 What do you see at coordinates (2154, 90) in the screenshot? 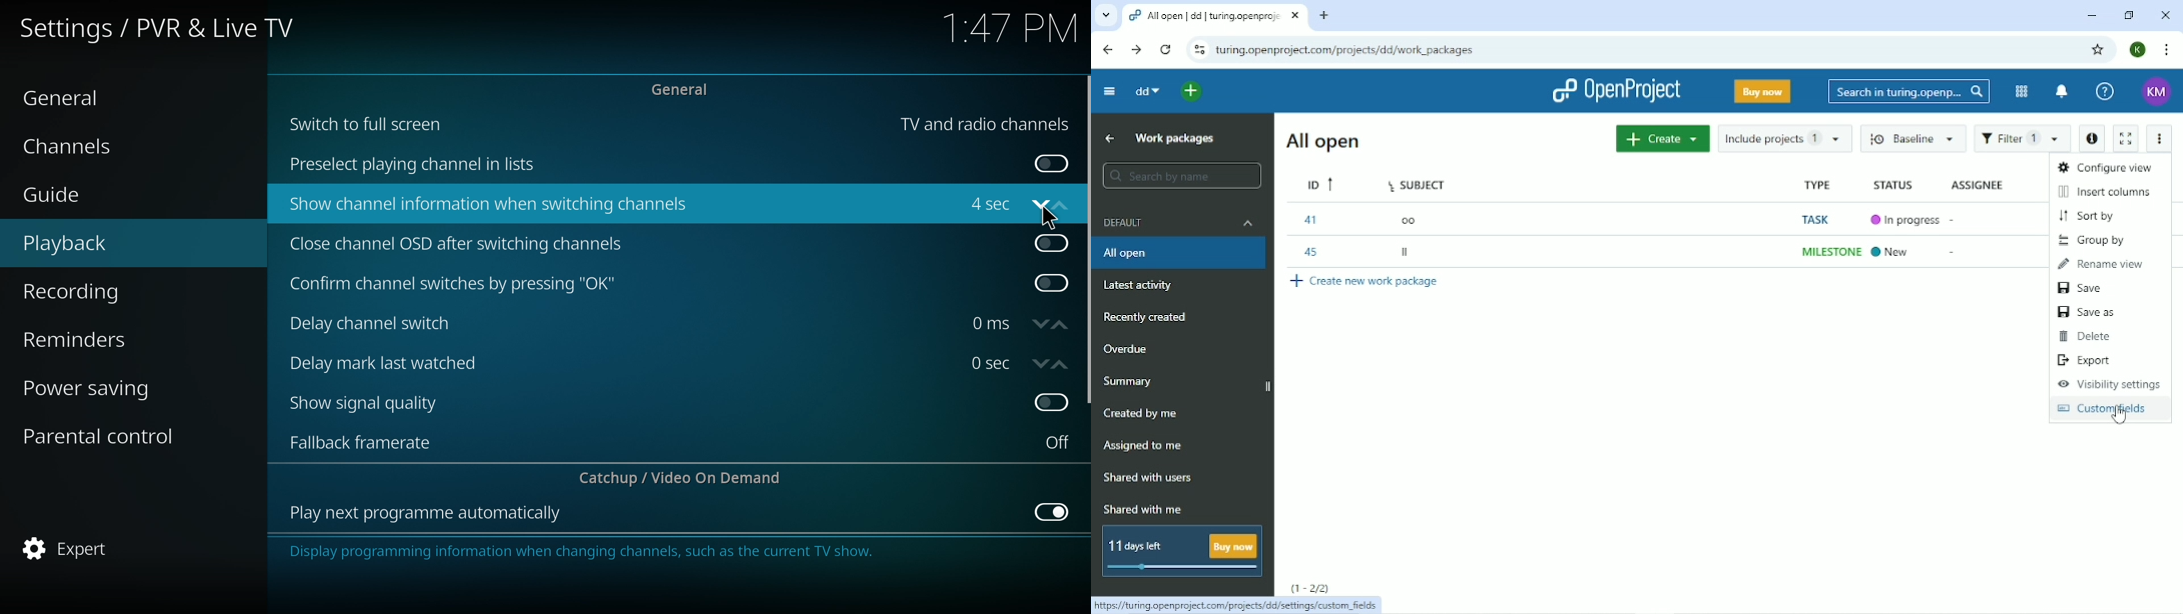
I see `Account` at bounding box center [2154, 90].